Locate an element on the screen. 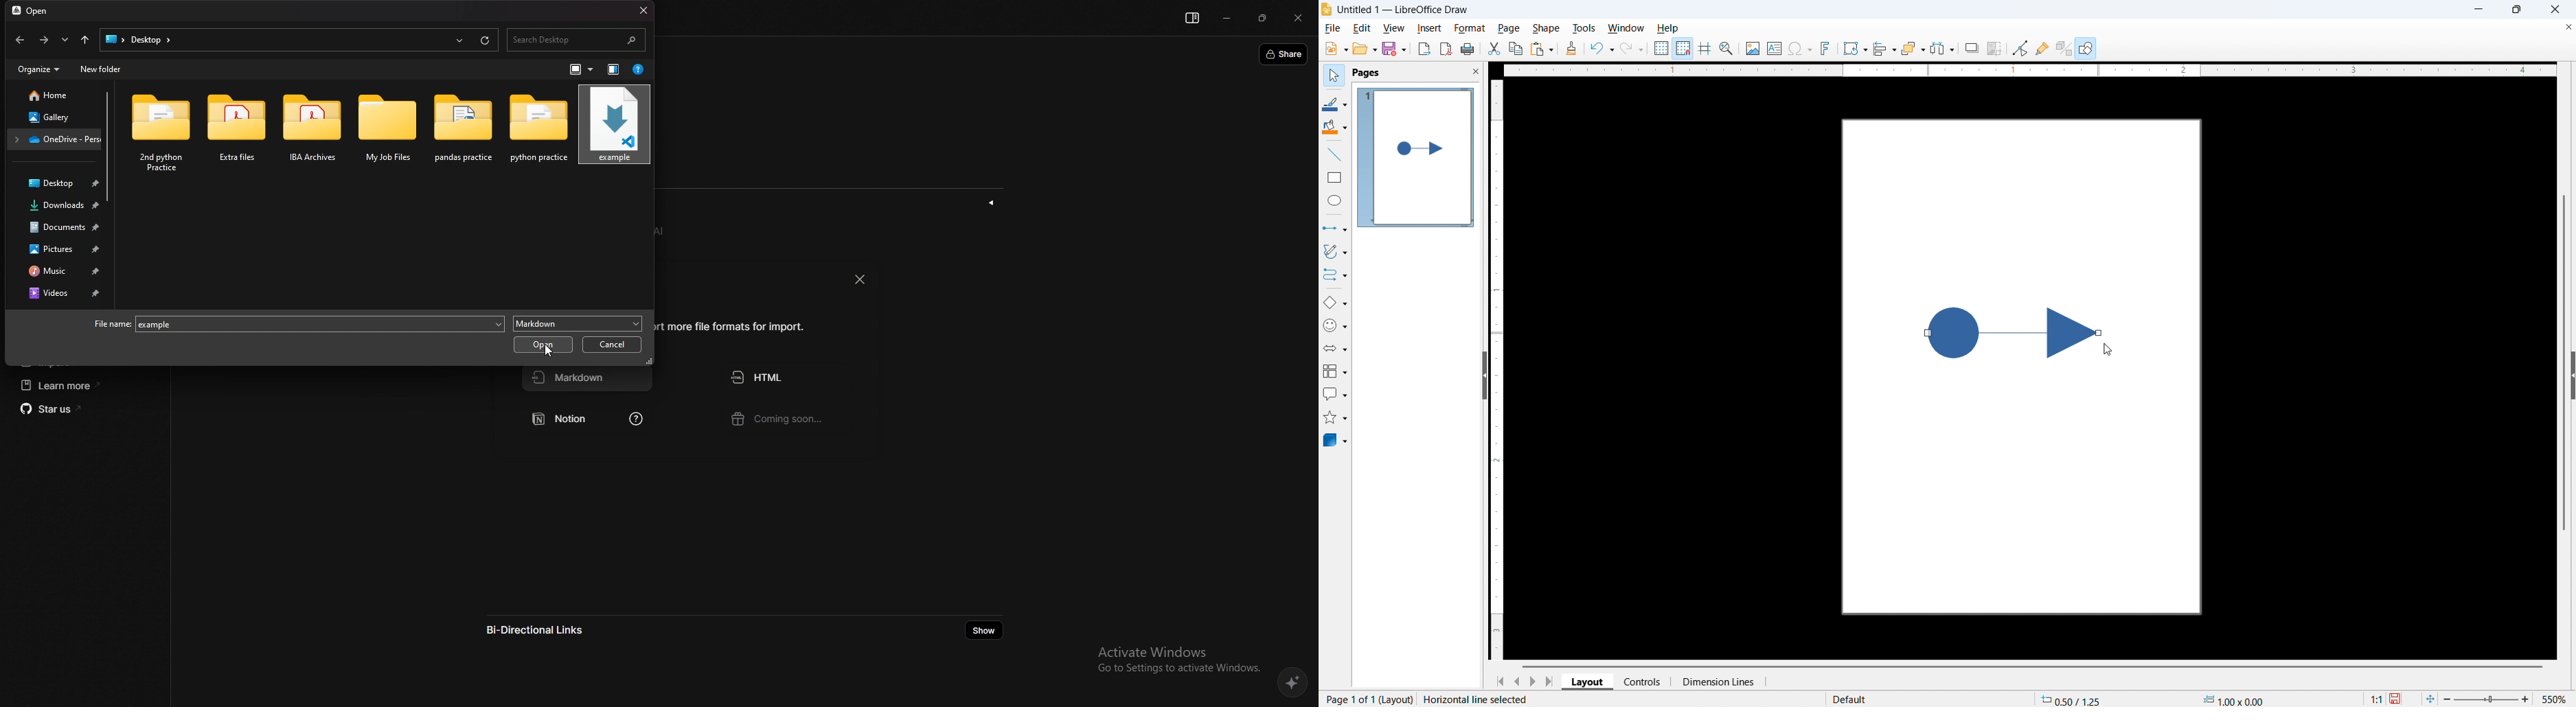 The height and width of the screenshot is (728, 2576). pages  is located at coordinates (1368, 73).